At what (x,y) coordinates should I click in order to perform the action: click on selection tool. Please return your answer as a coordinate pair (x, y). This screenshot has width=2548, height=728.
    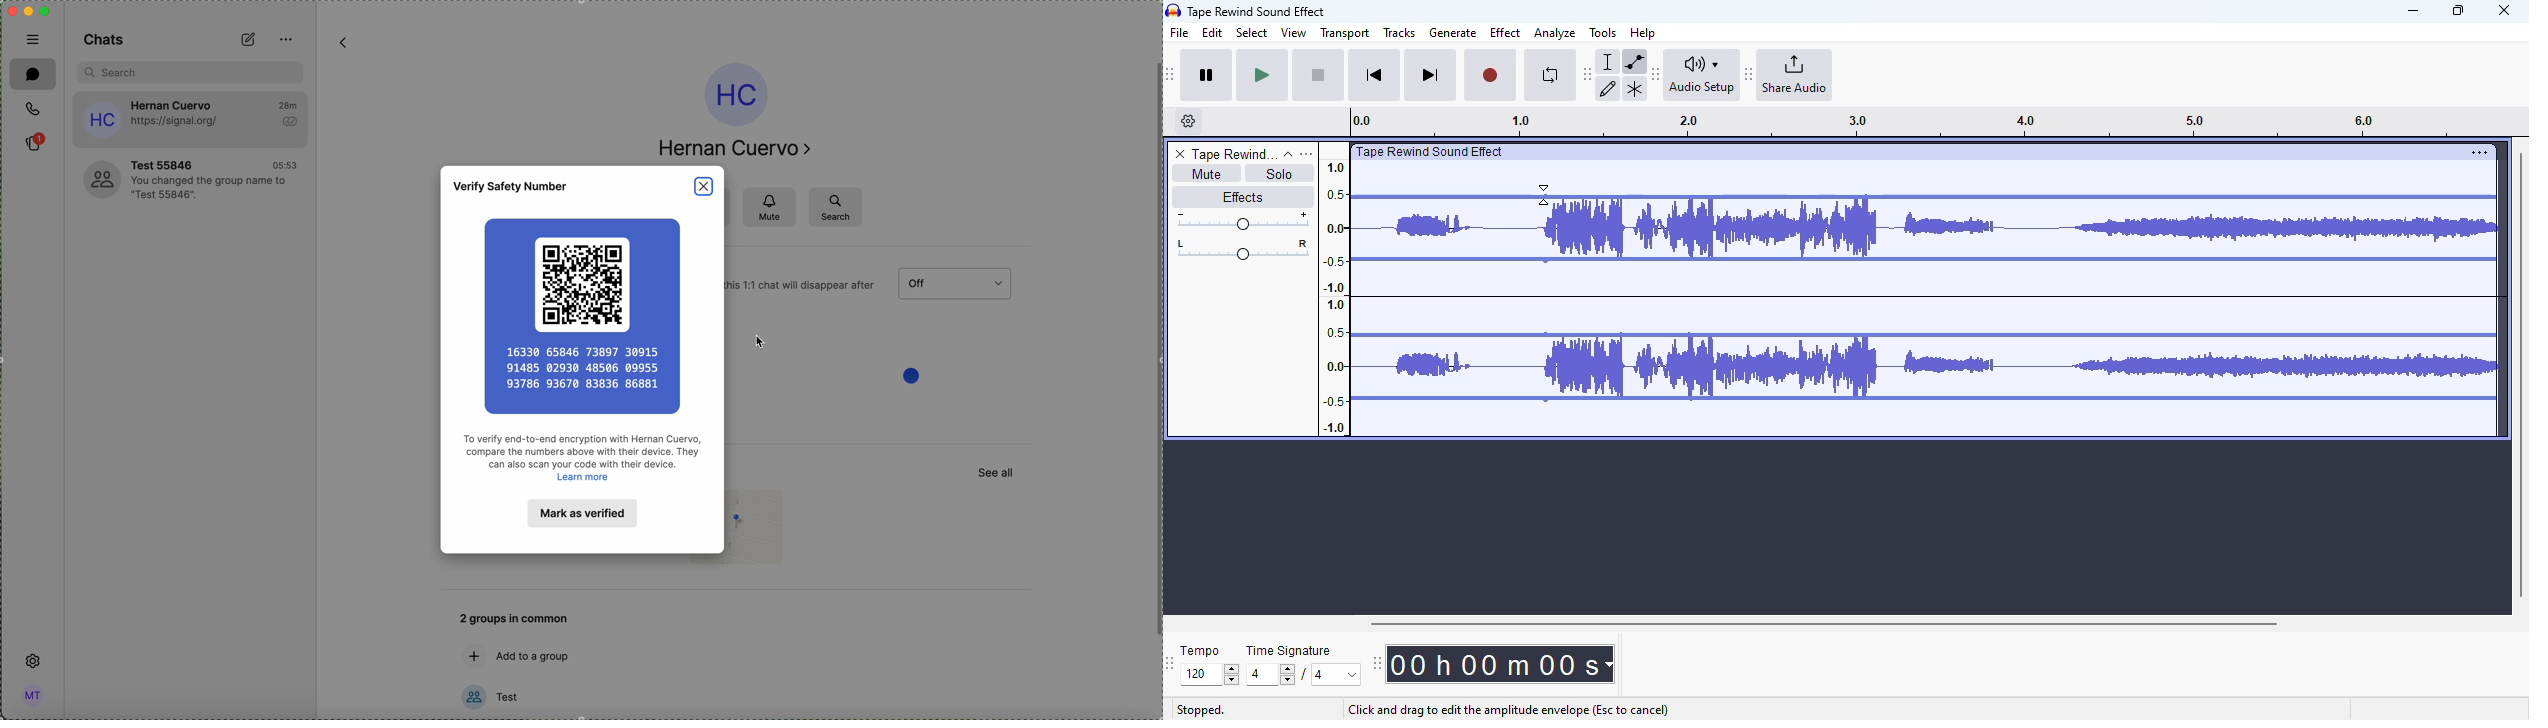
    Looking at the image, I should click on (1610, 61).